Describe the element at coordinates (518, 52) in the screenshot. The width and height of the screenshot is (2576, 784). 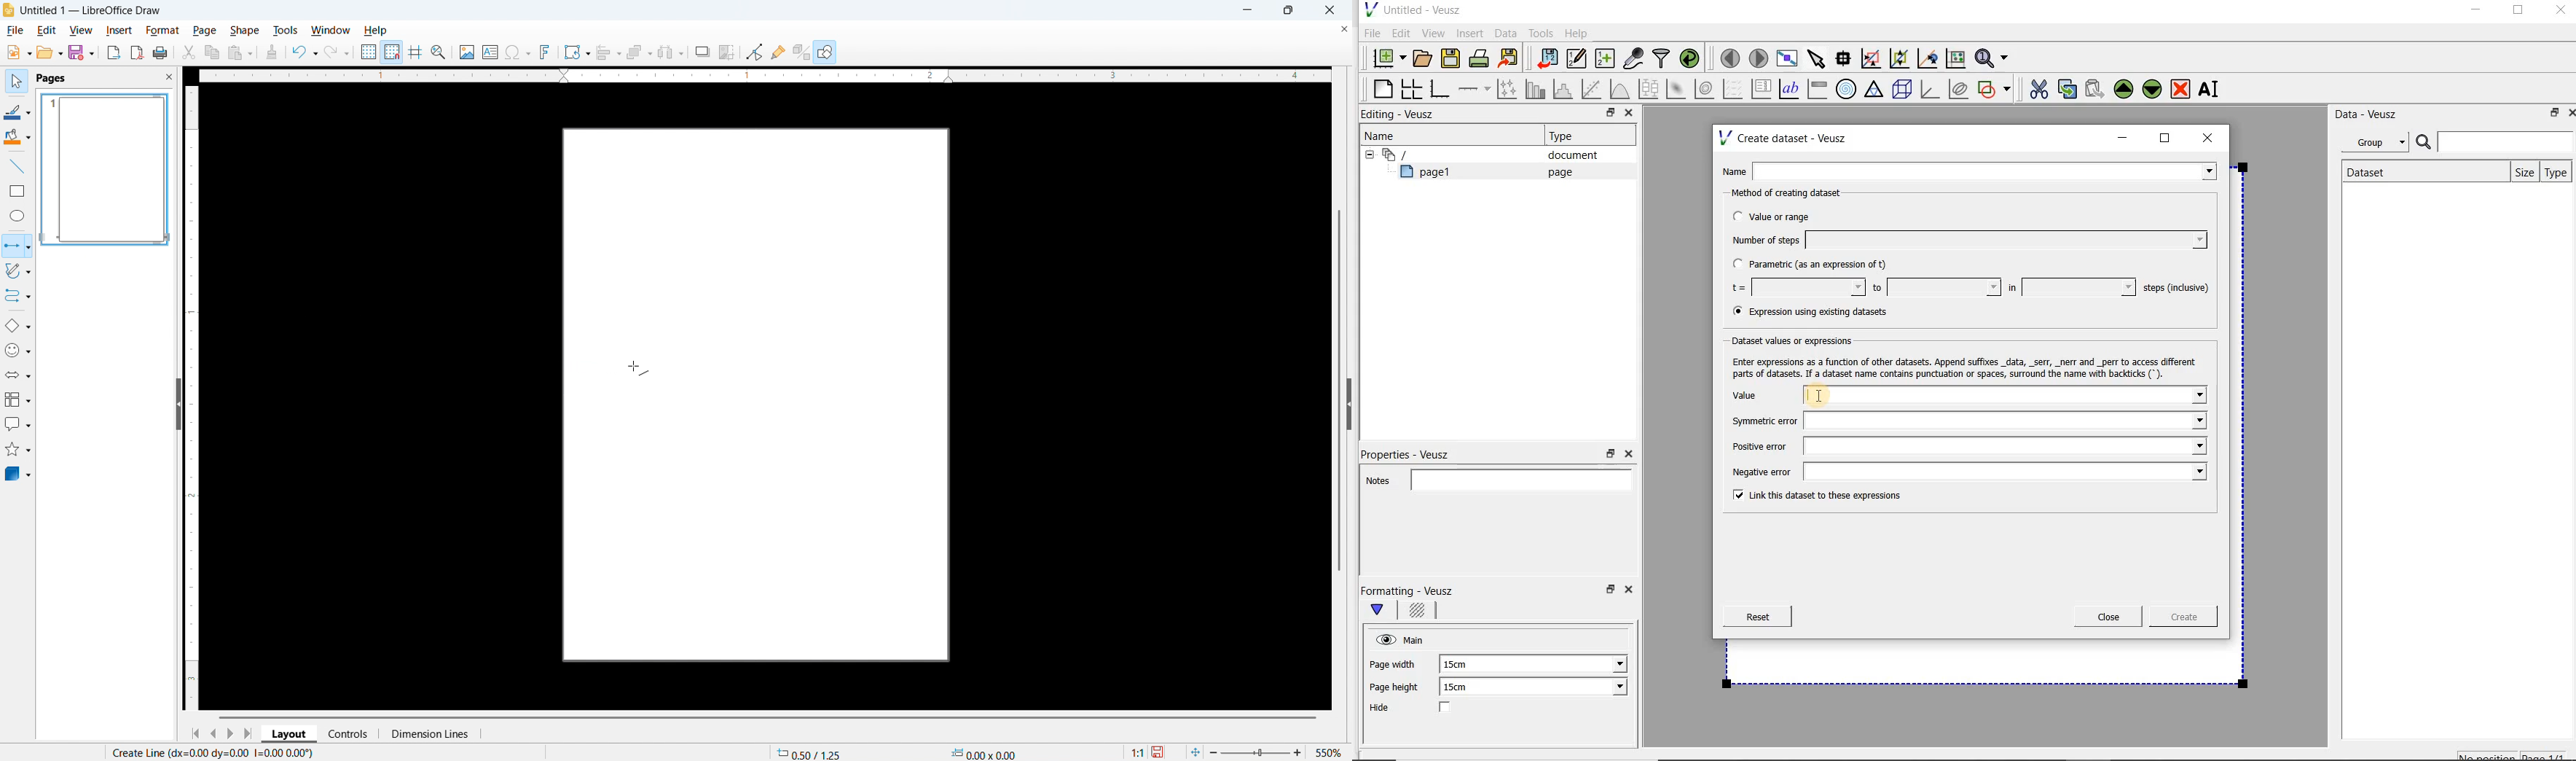
I see `Insert symbols ` at that location.